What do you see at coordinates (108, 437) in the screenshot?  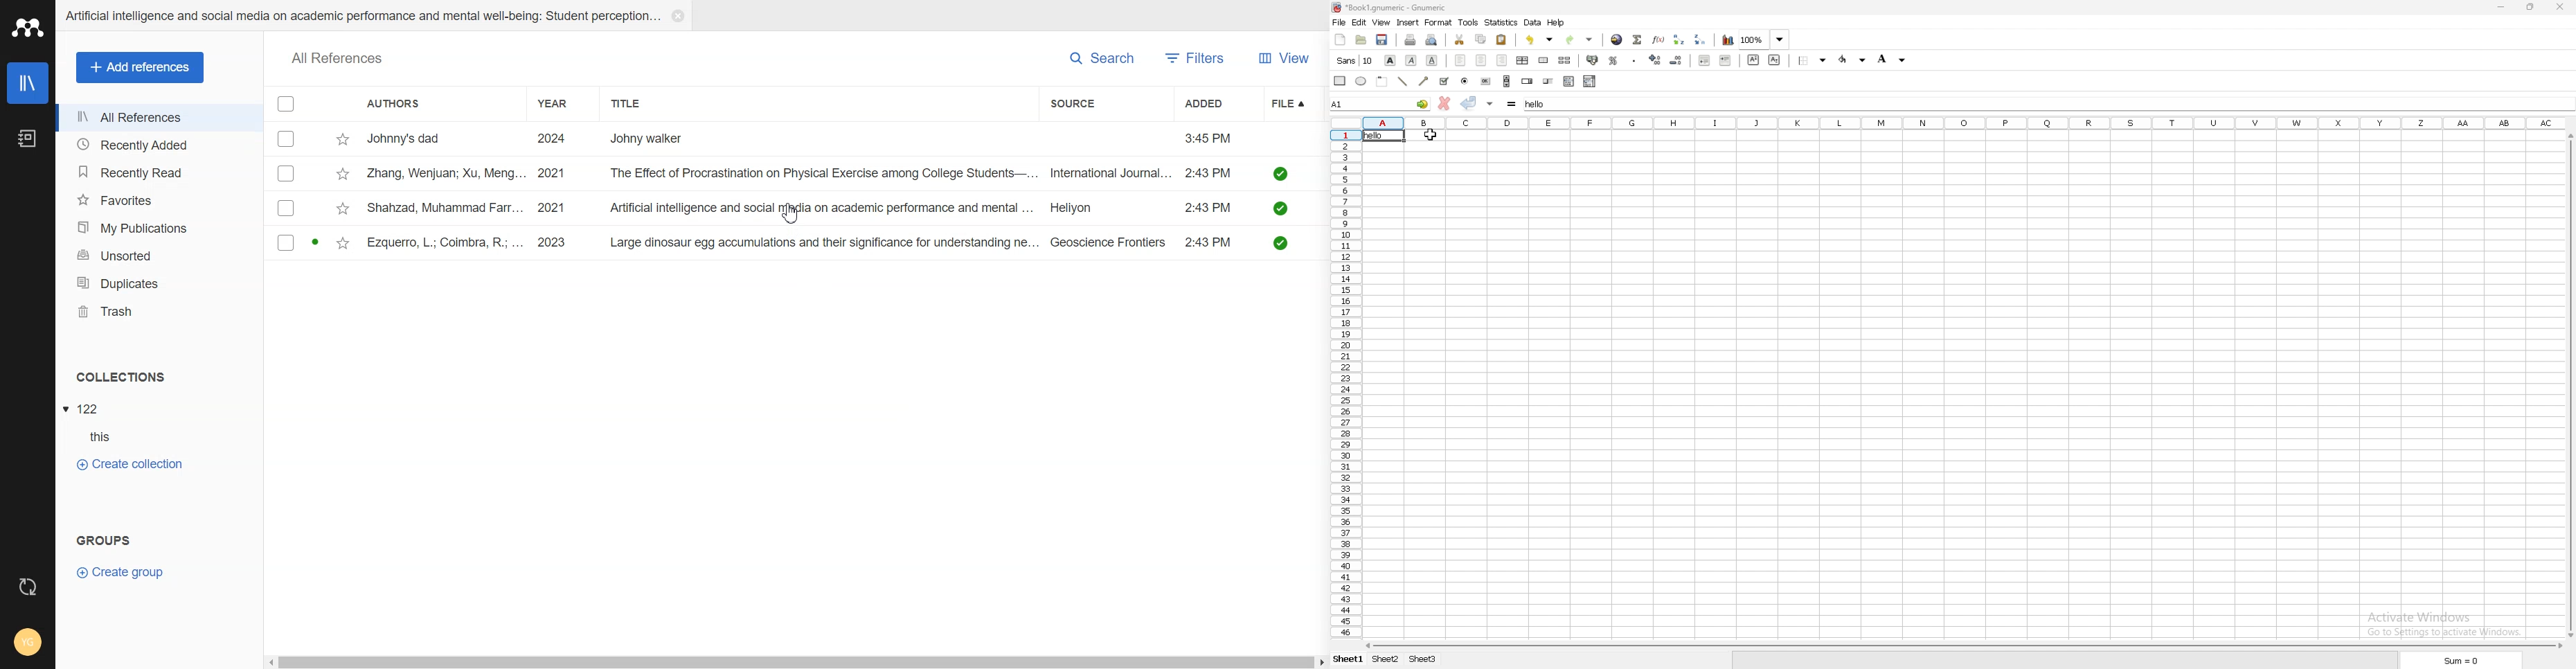 I see `this` at bounding box center [108, 437].